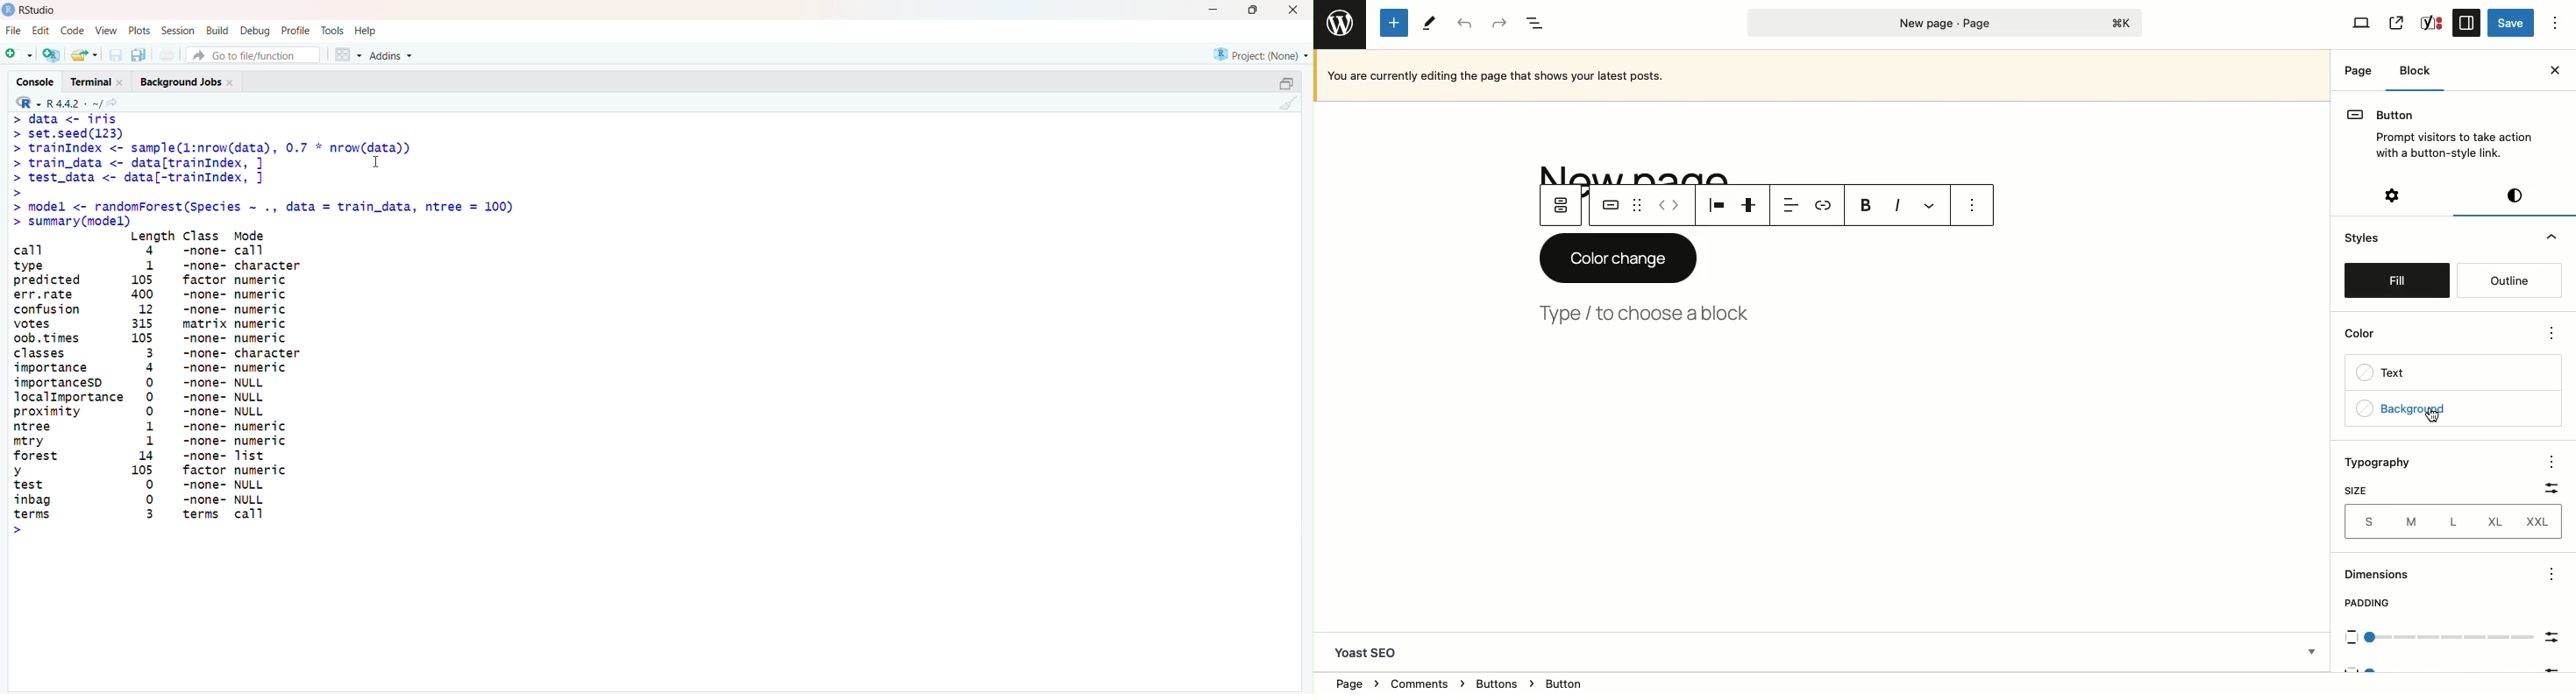  What do you see at coordinates (1287, 104) in the screenshot?
I see `Clear console (Ctrl + L)` at bounding box center [1287, 104].